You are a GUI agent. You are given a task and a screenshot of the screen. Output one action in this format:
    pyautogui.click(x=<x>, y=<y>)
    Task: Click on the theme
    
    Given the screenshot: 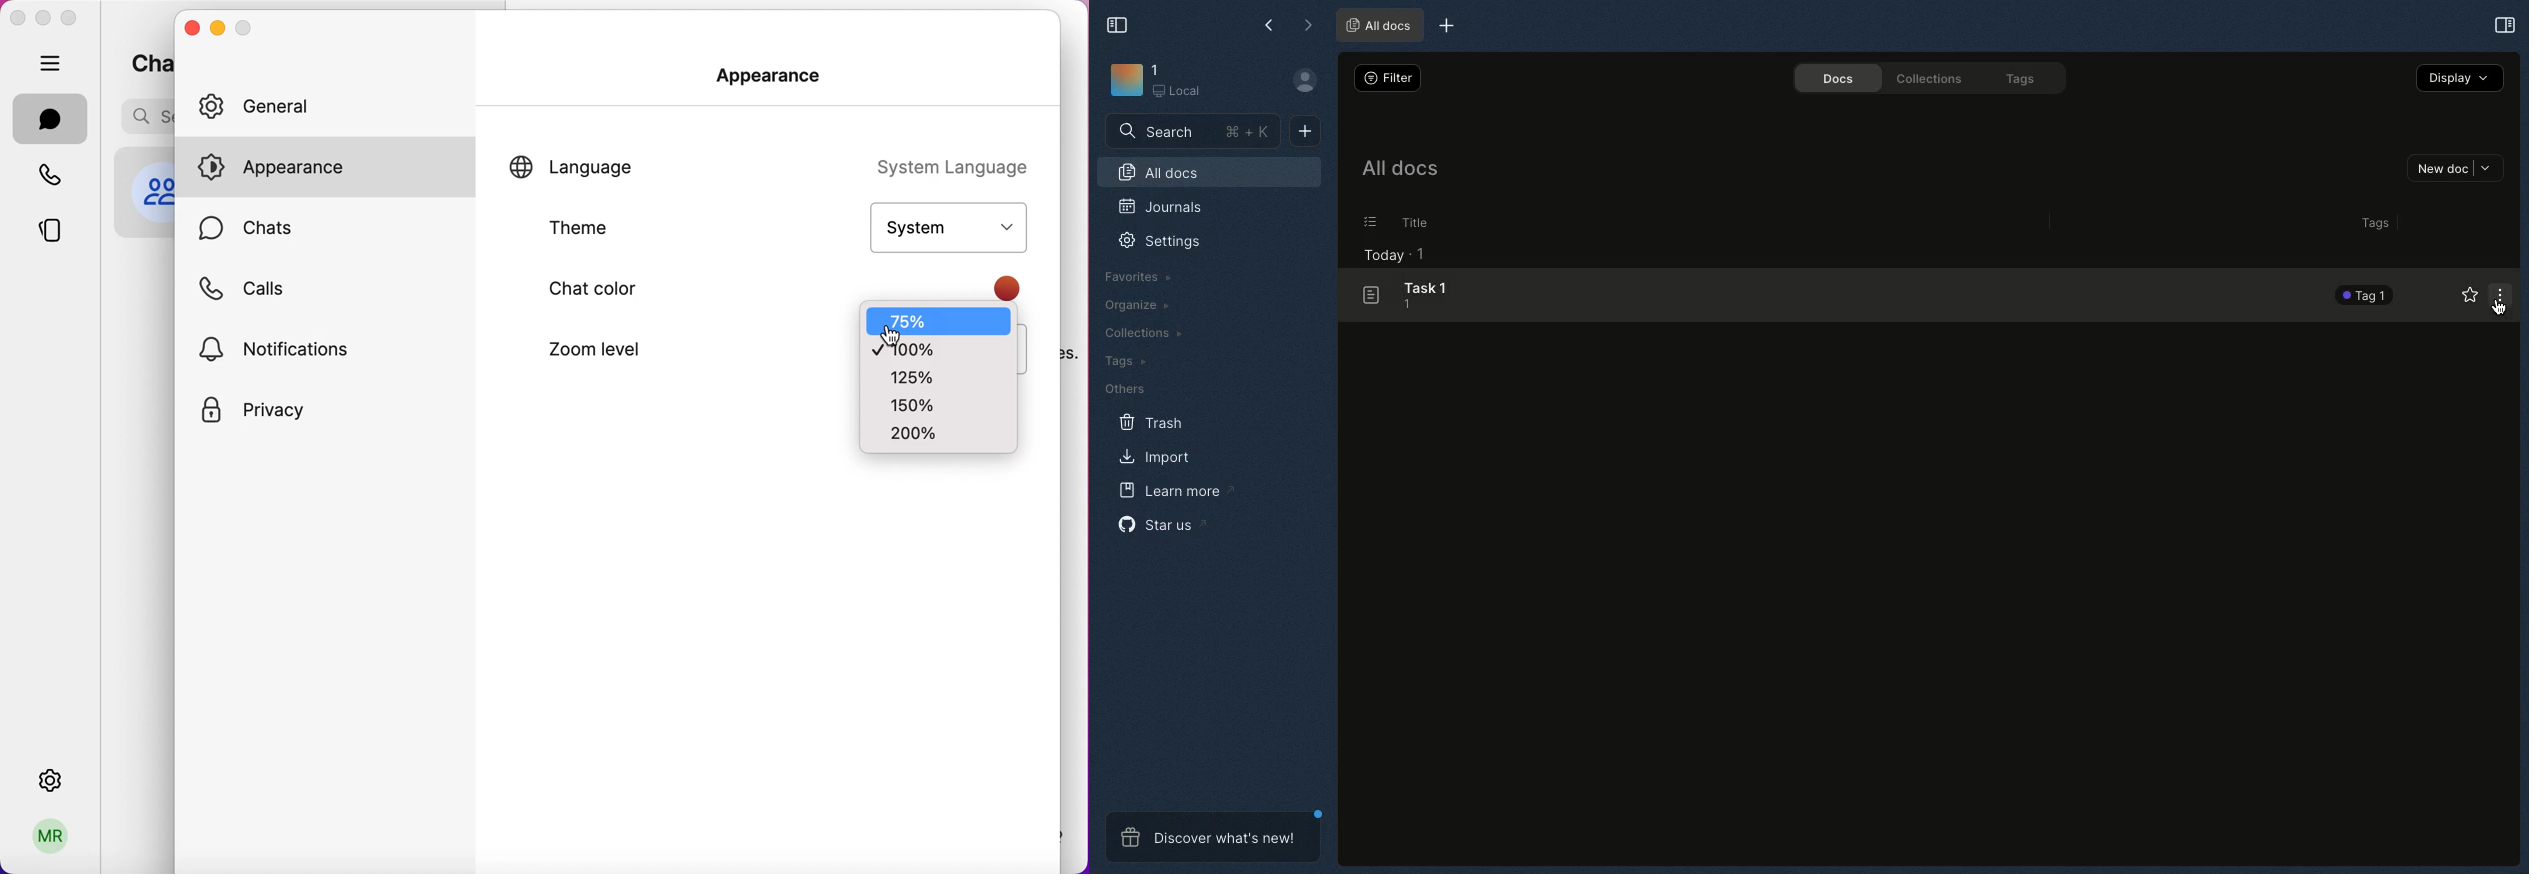 What is the action you would take?
    pyautogui.click(x=604, y=230)
    